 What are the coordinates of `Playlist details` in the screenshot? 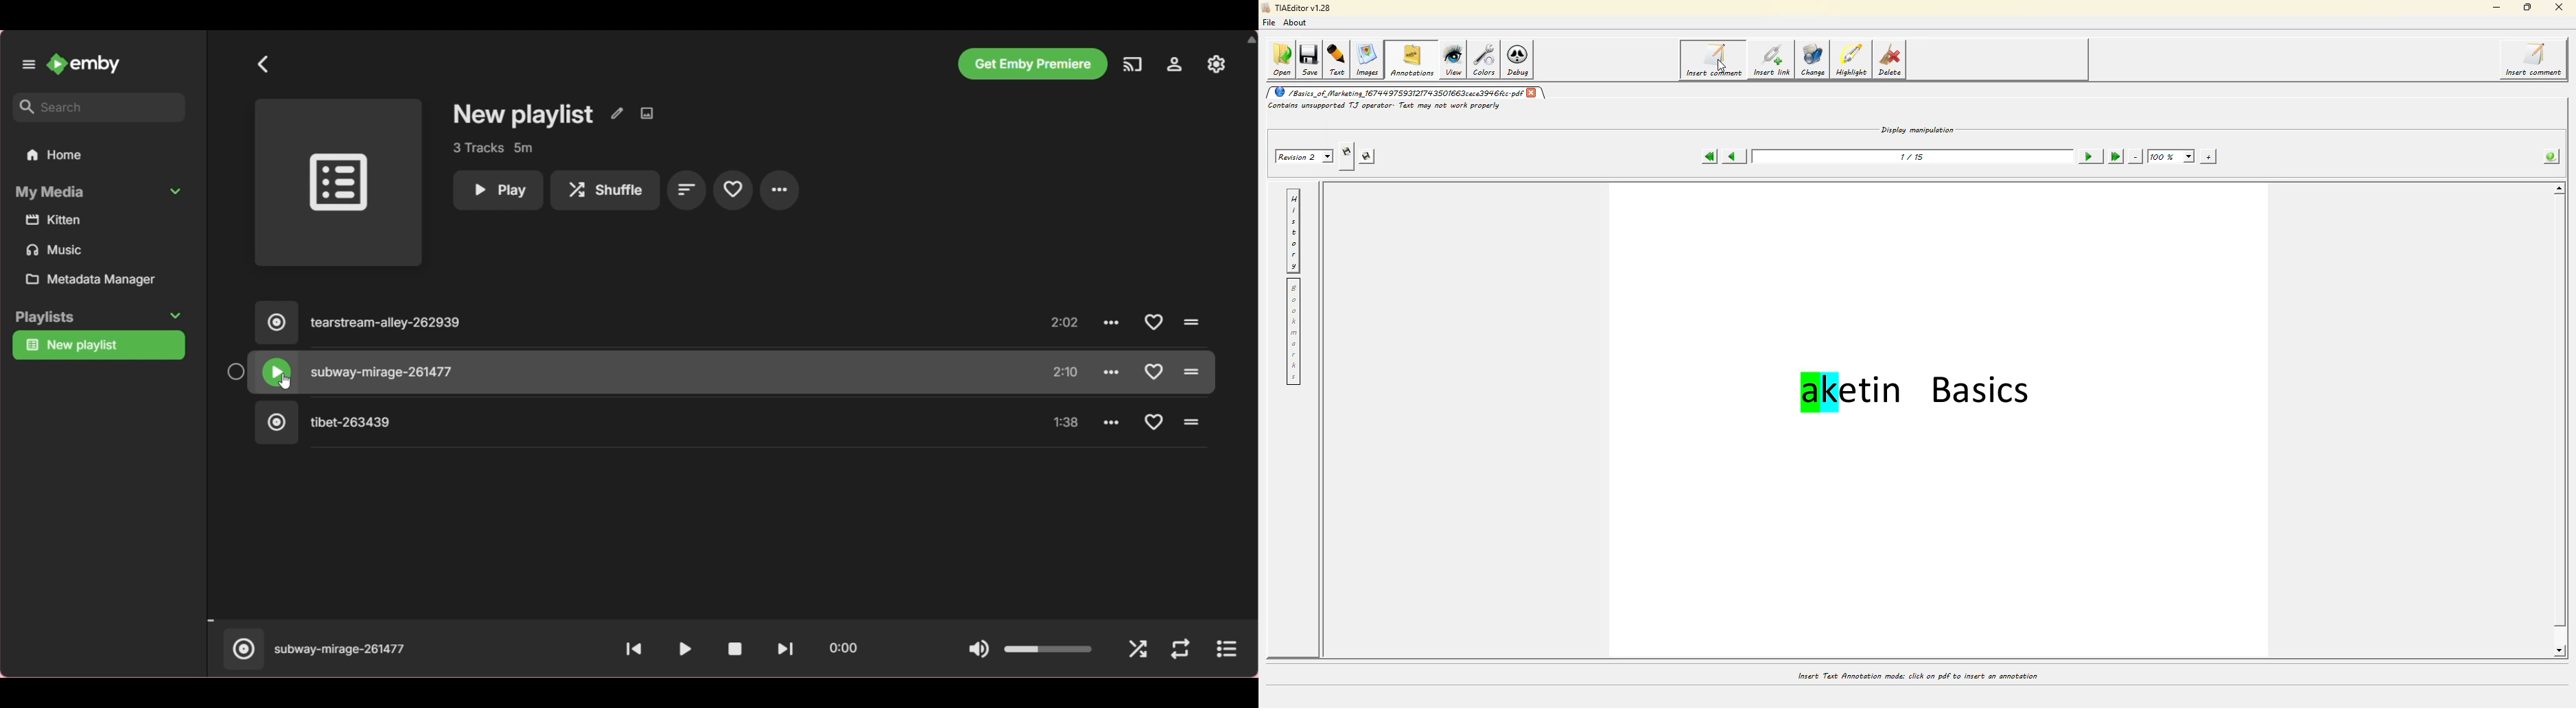 It's located at (492, 148).